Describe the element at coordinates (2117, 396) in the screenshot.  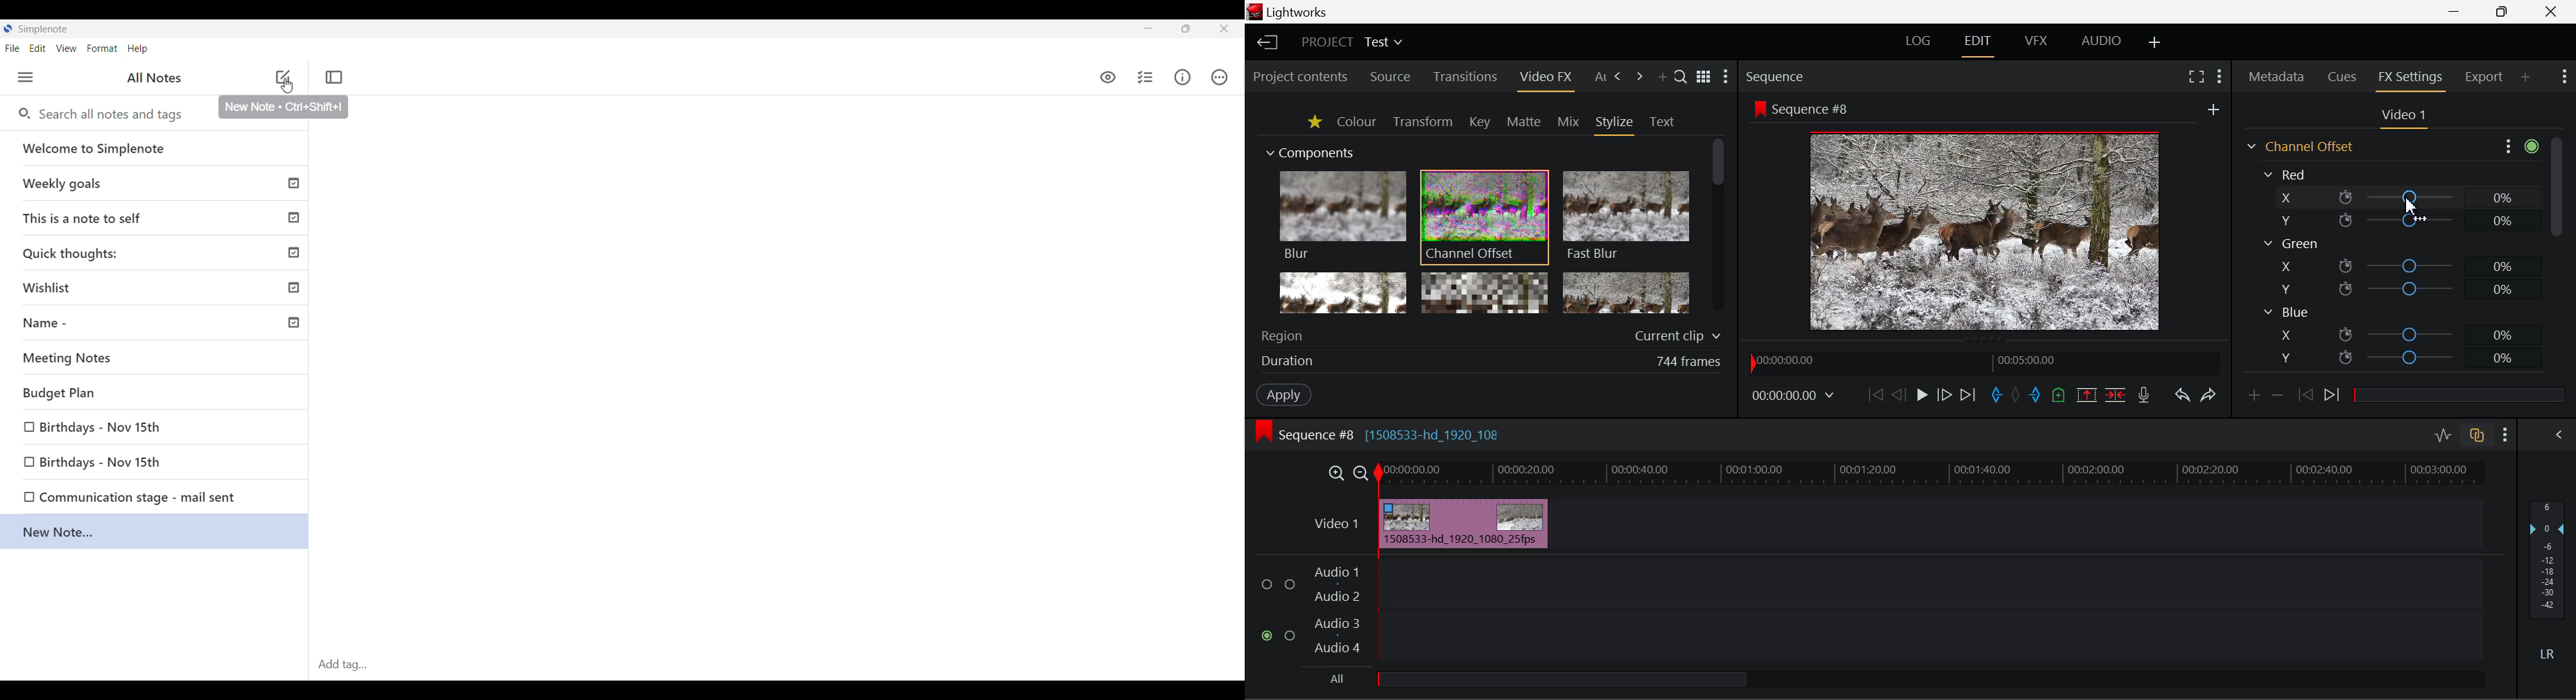
I see `Delete/Cut` at that location.